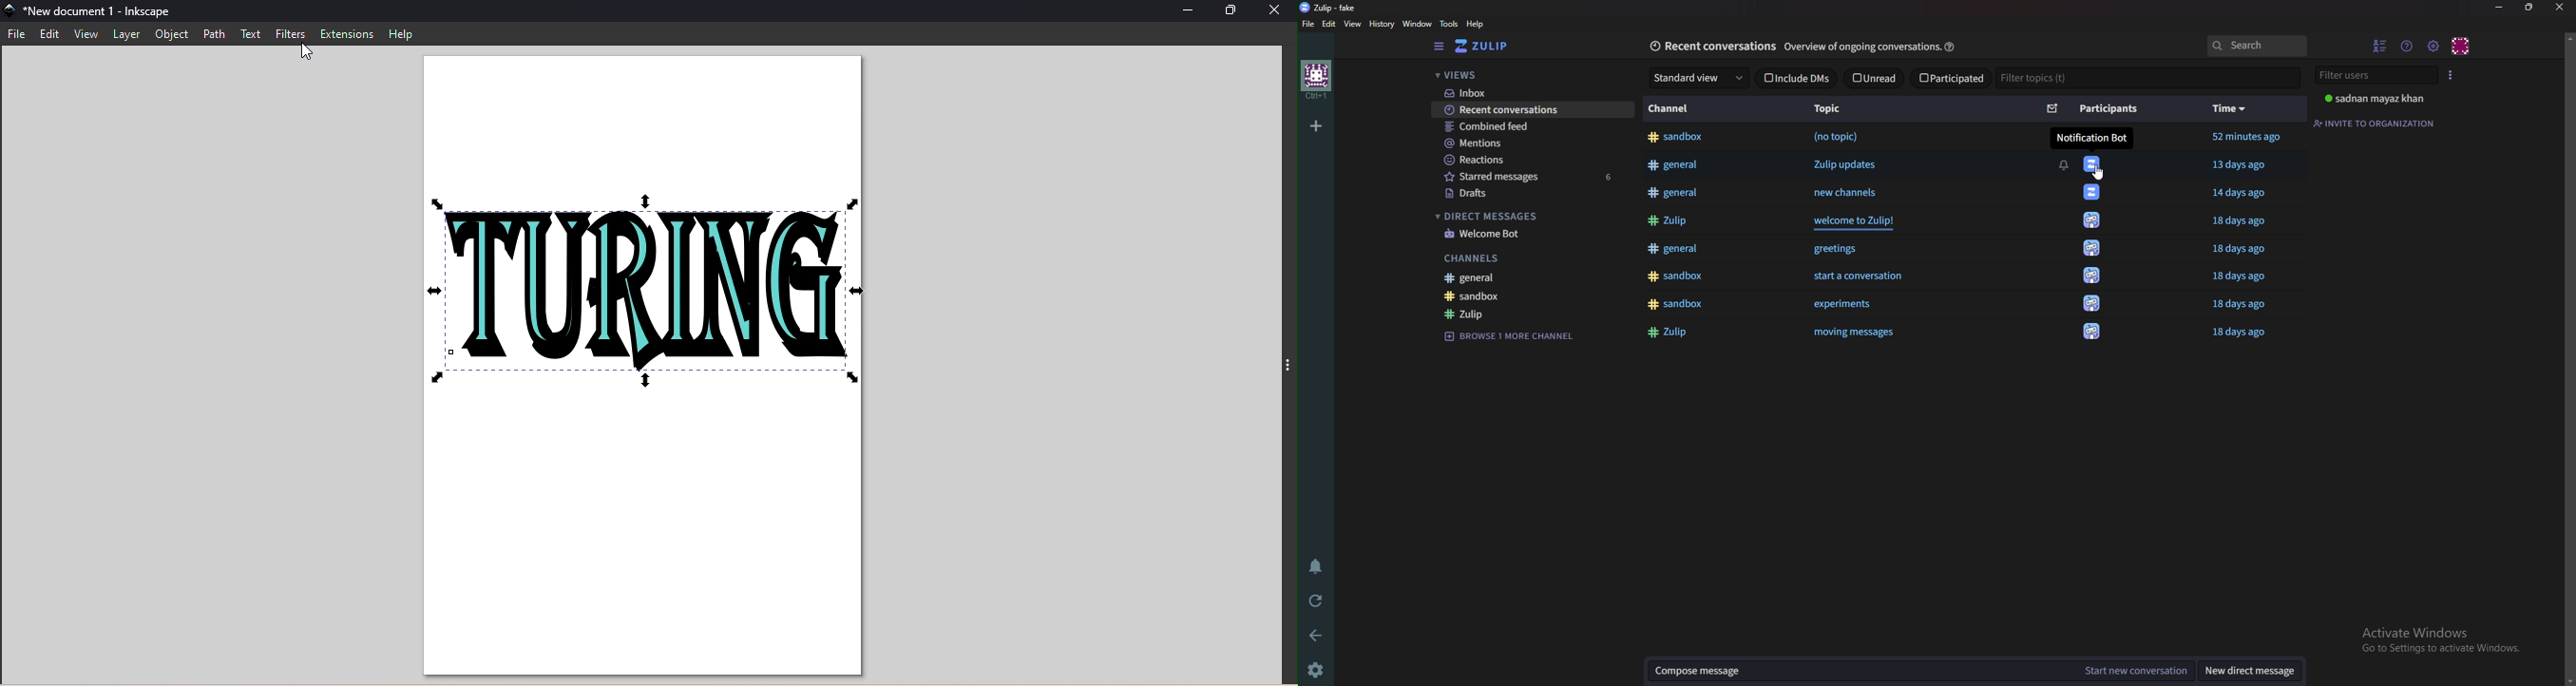 Image resolution: width=2576 pixels, height=700 pixels. Describe the element at coordinates (1950, 77) in the screenshot. I see `Participated` at that location.